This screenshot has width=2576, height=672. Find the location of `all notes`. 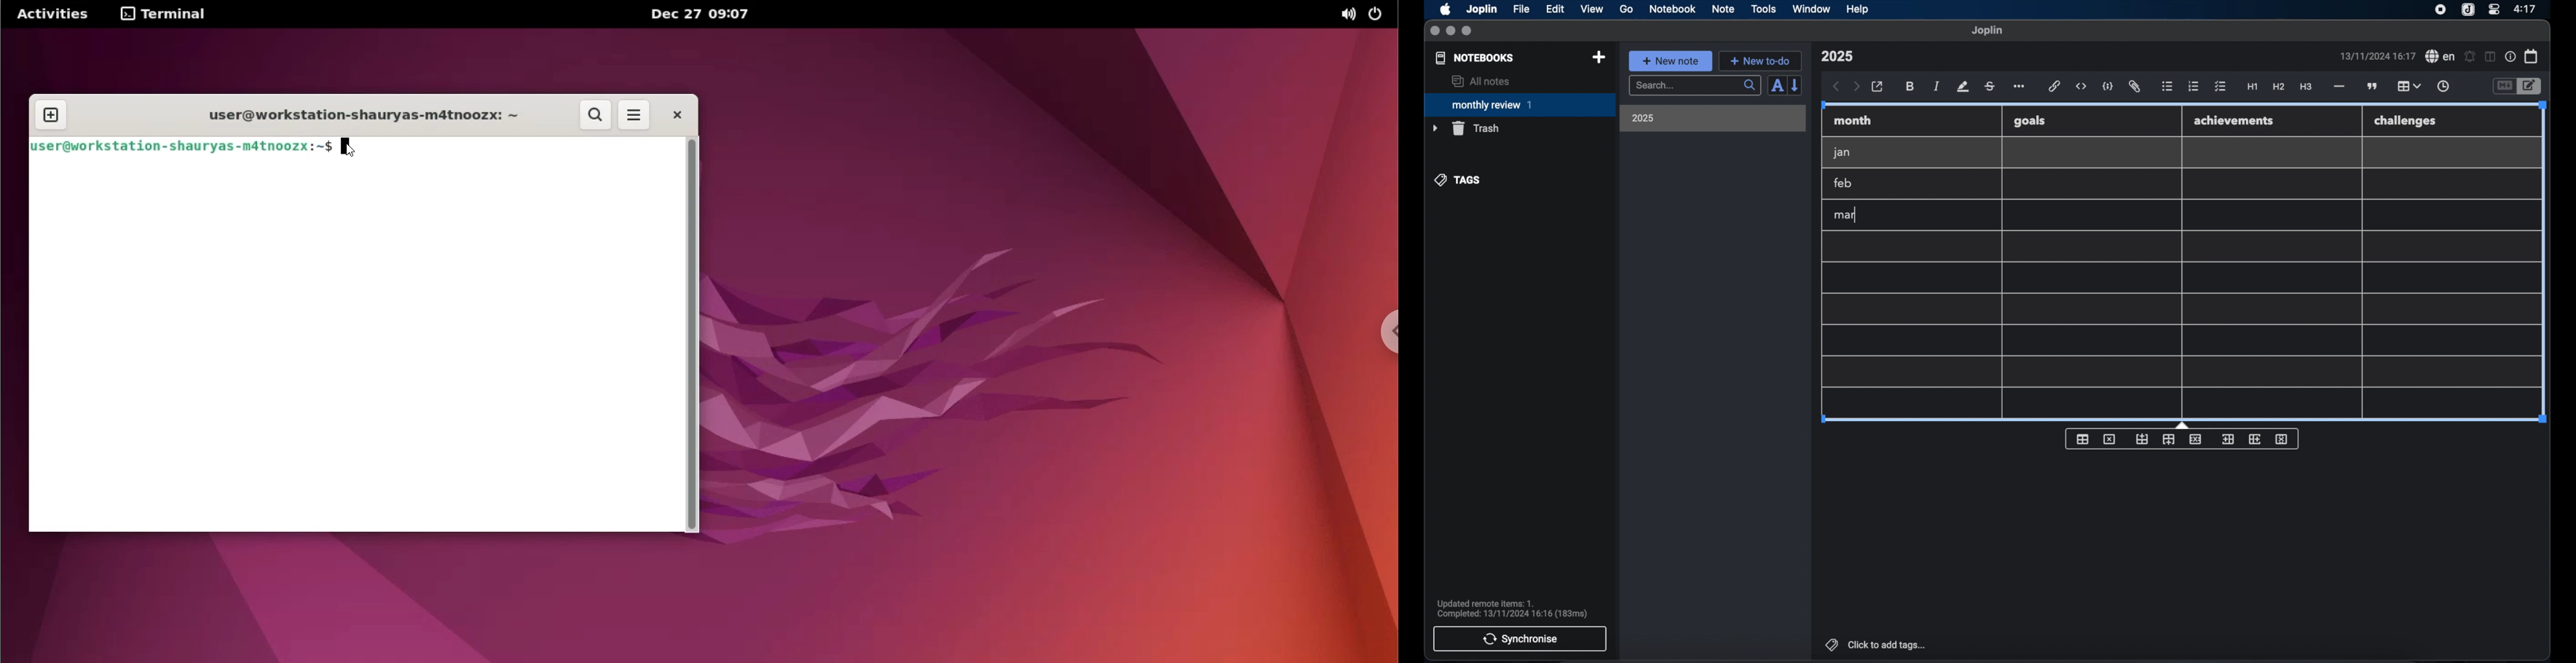

all notes is located at coordinates (1481, 81).